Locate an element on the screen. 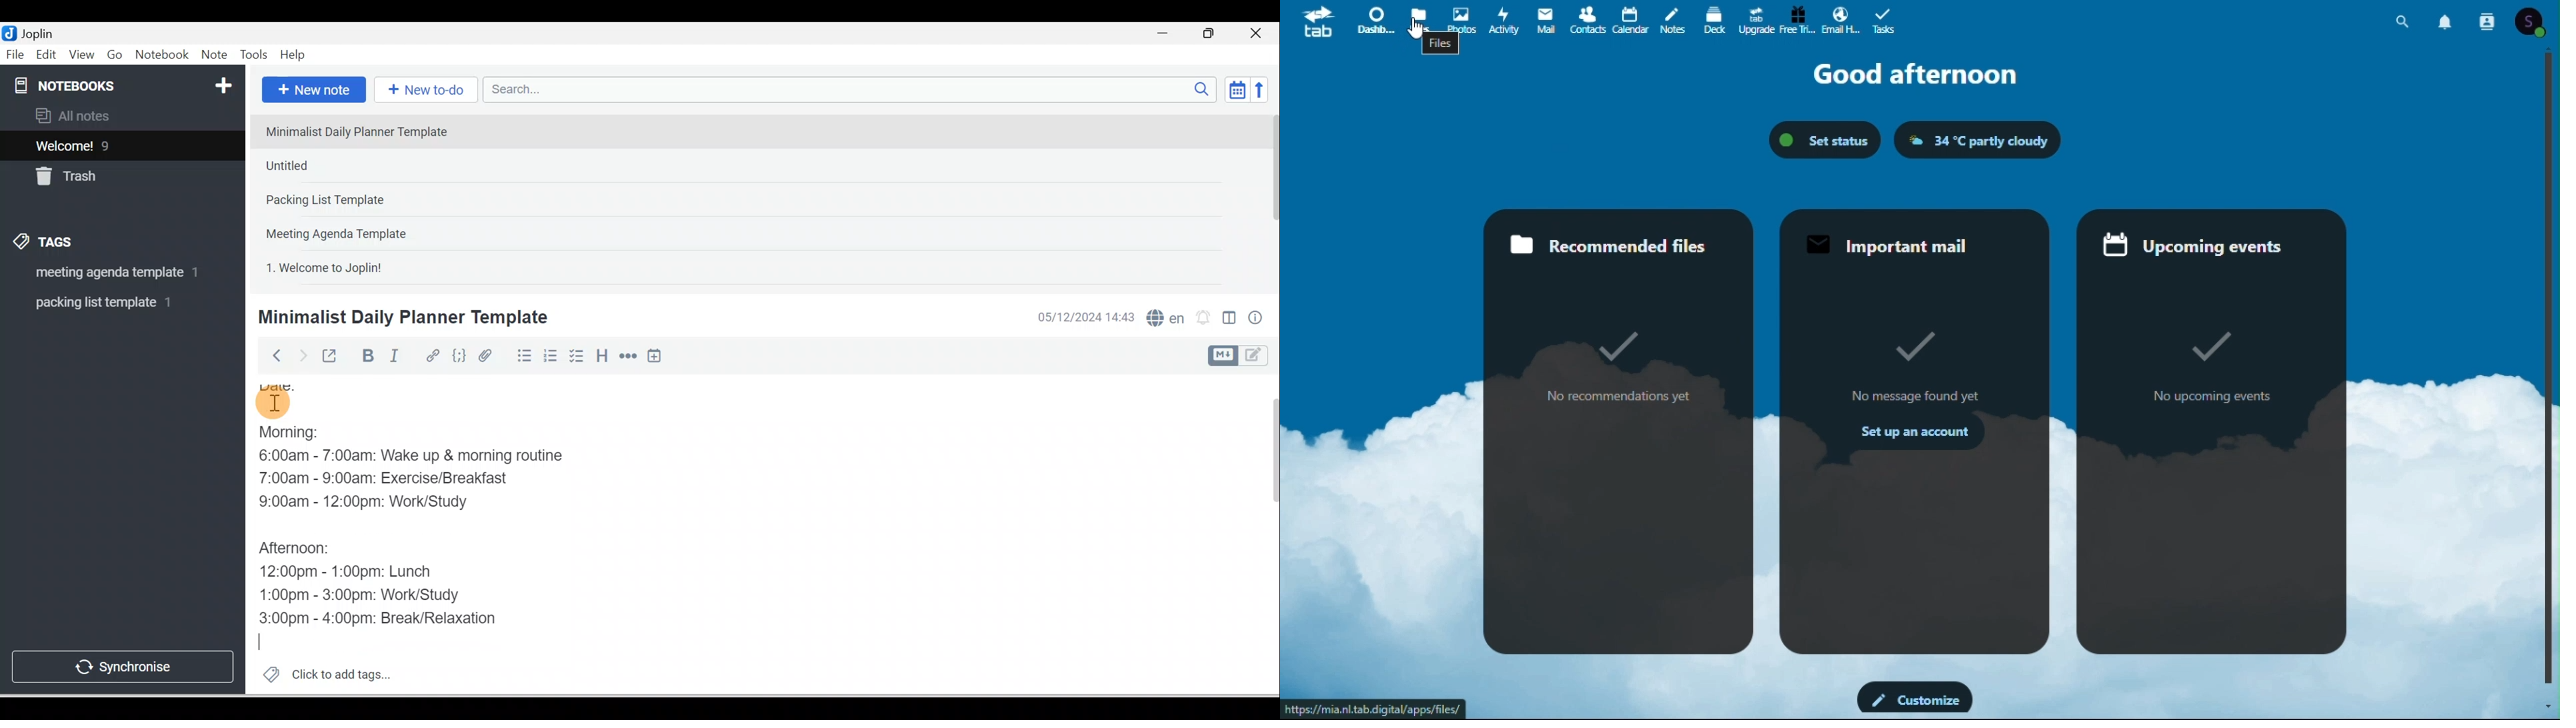 The height and width of the screenshot is (728, 2576). Photos is located at coordinates (1461, 21).